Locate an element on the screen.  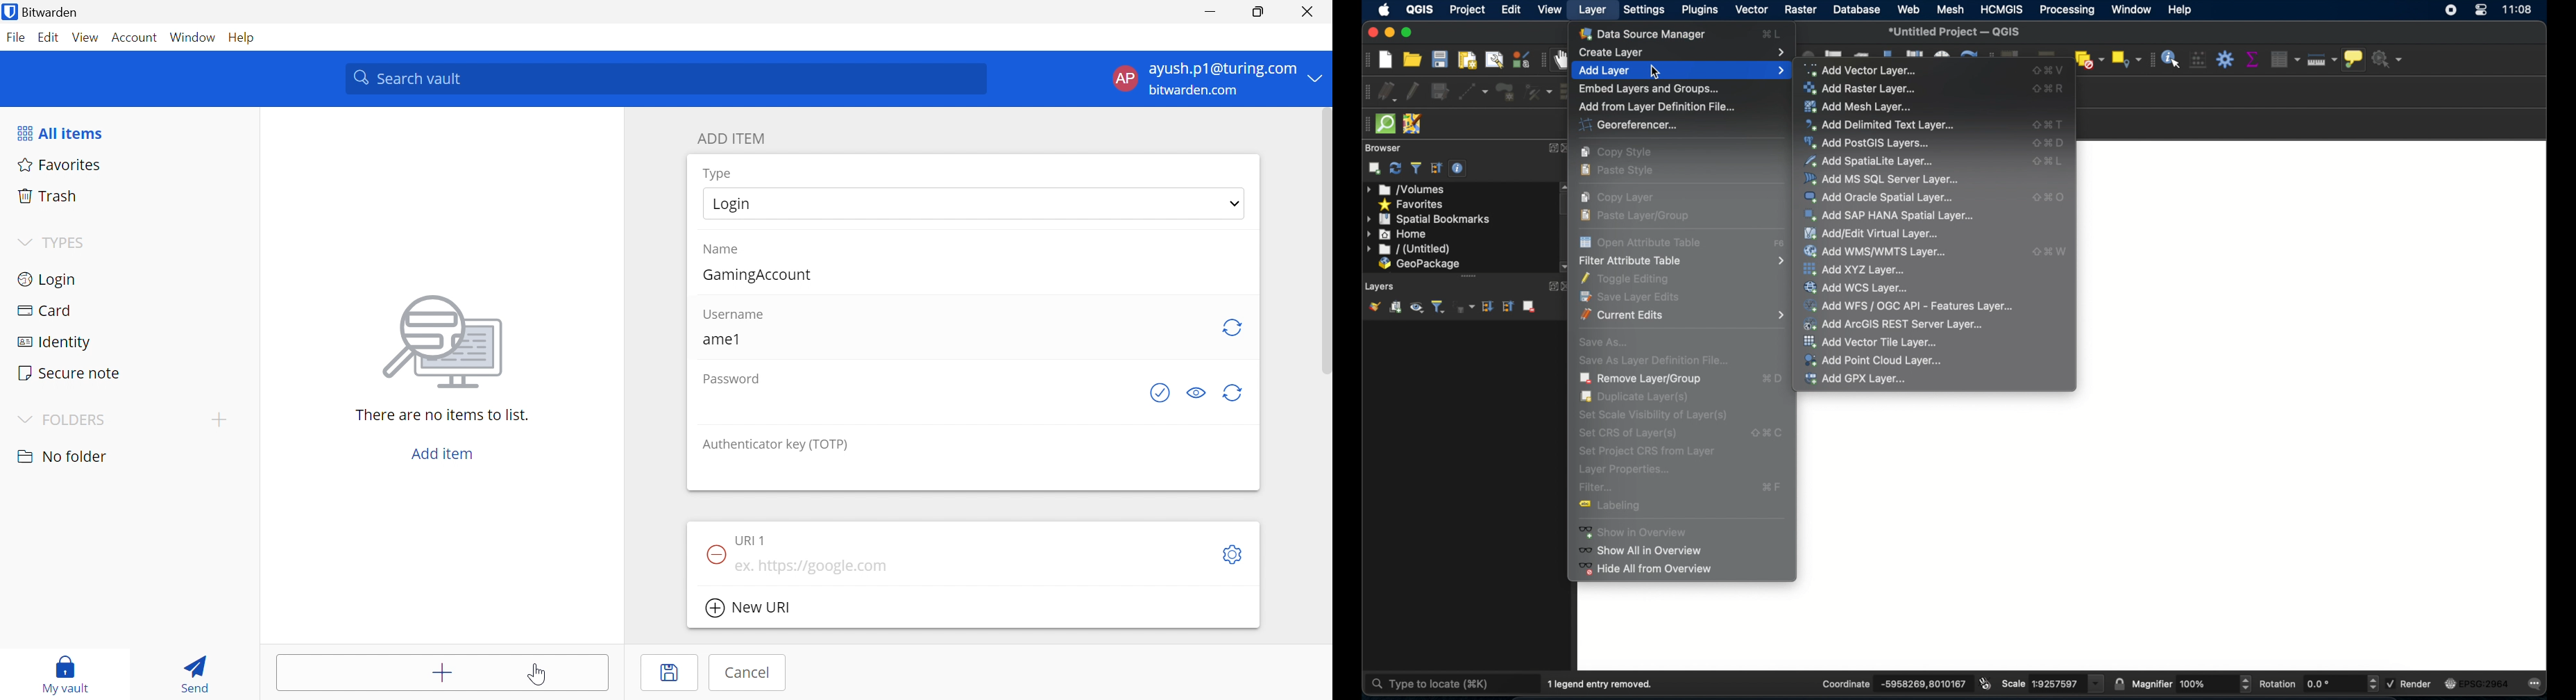
ex. https://google.com is located at coordinates (813, 567).